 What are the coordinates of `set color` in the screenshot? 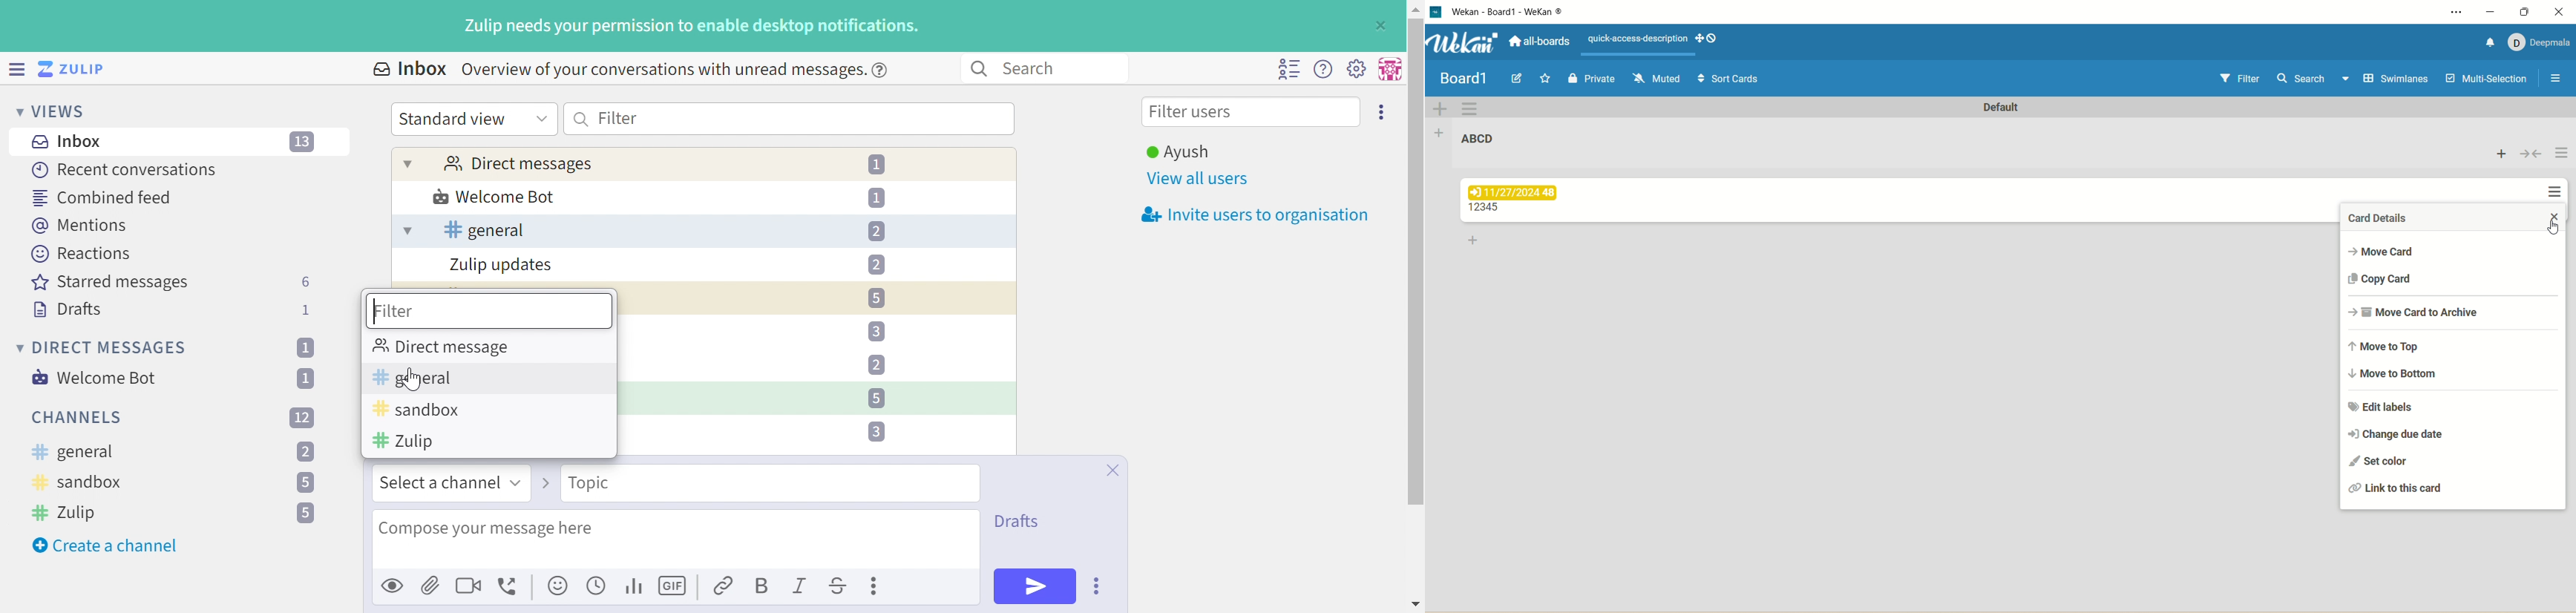 It's located at (2381, 460).